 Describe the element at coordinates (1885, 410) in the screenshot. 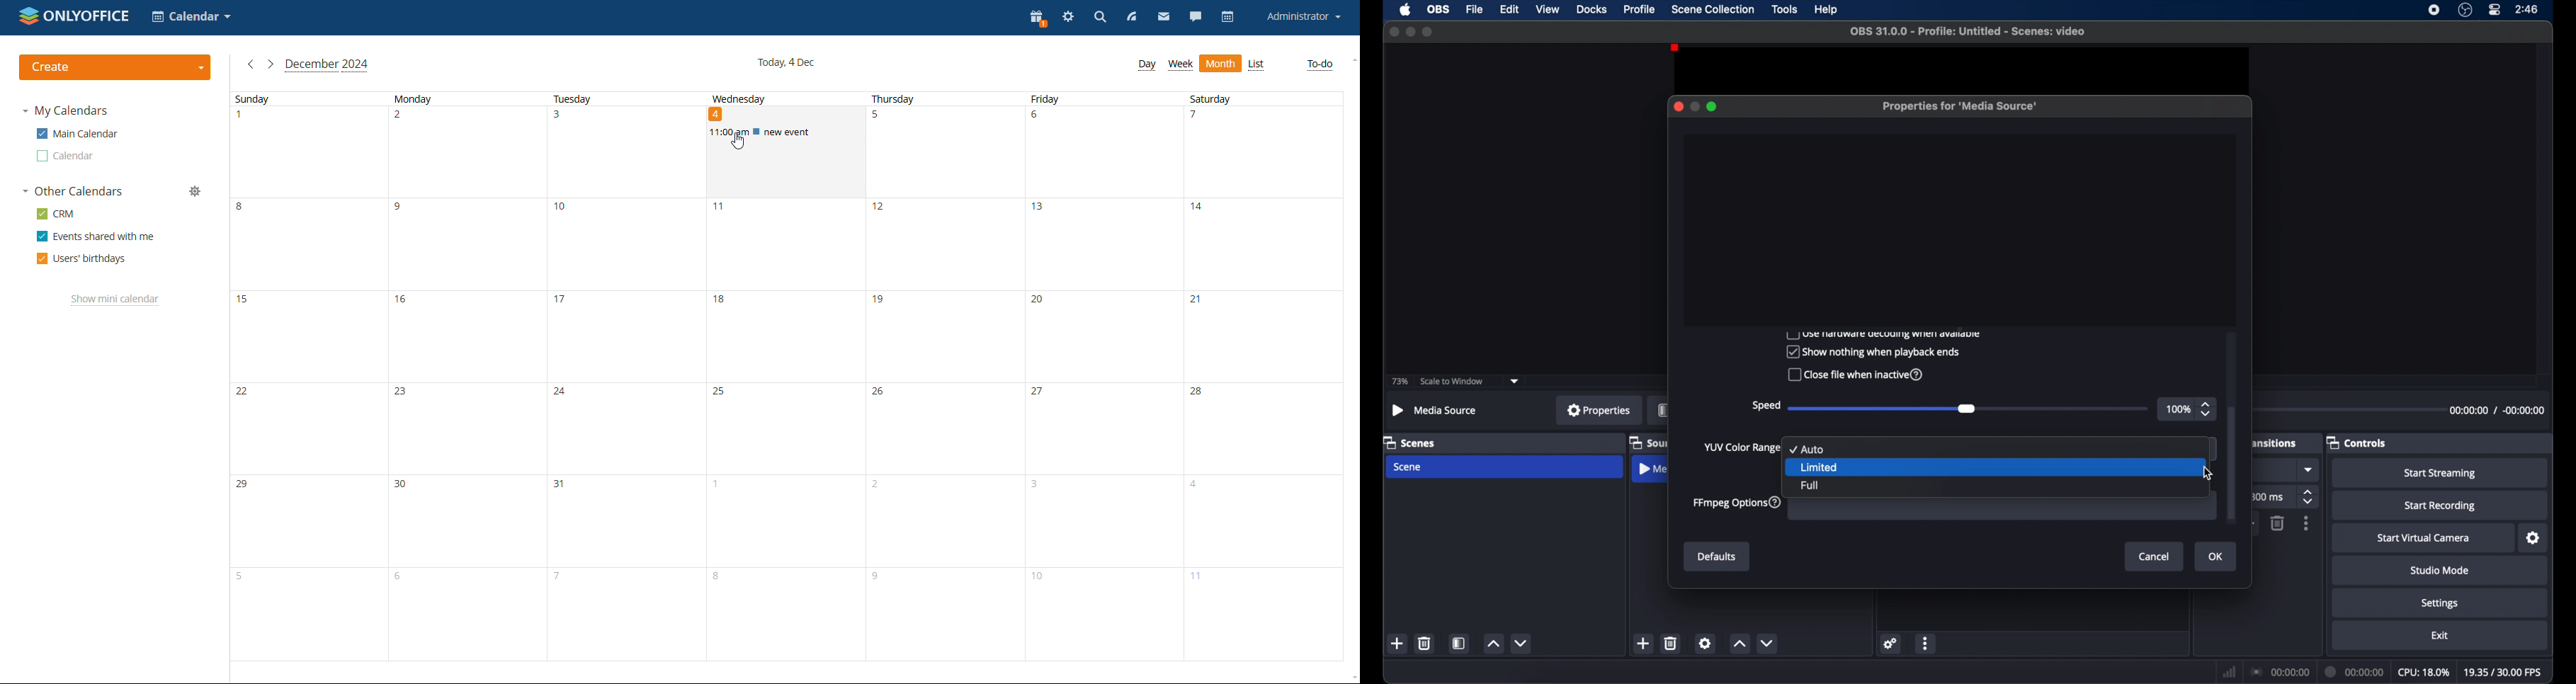

I see `slider` at that location.